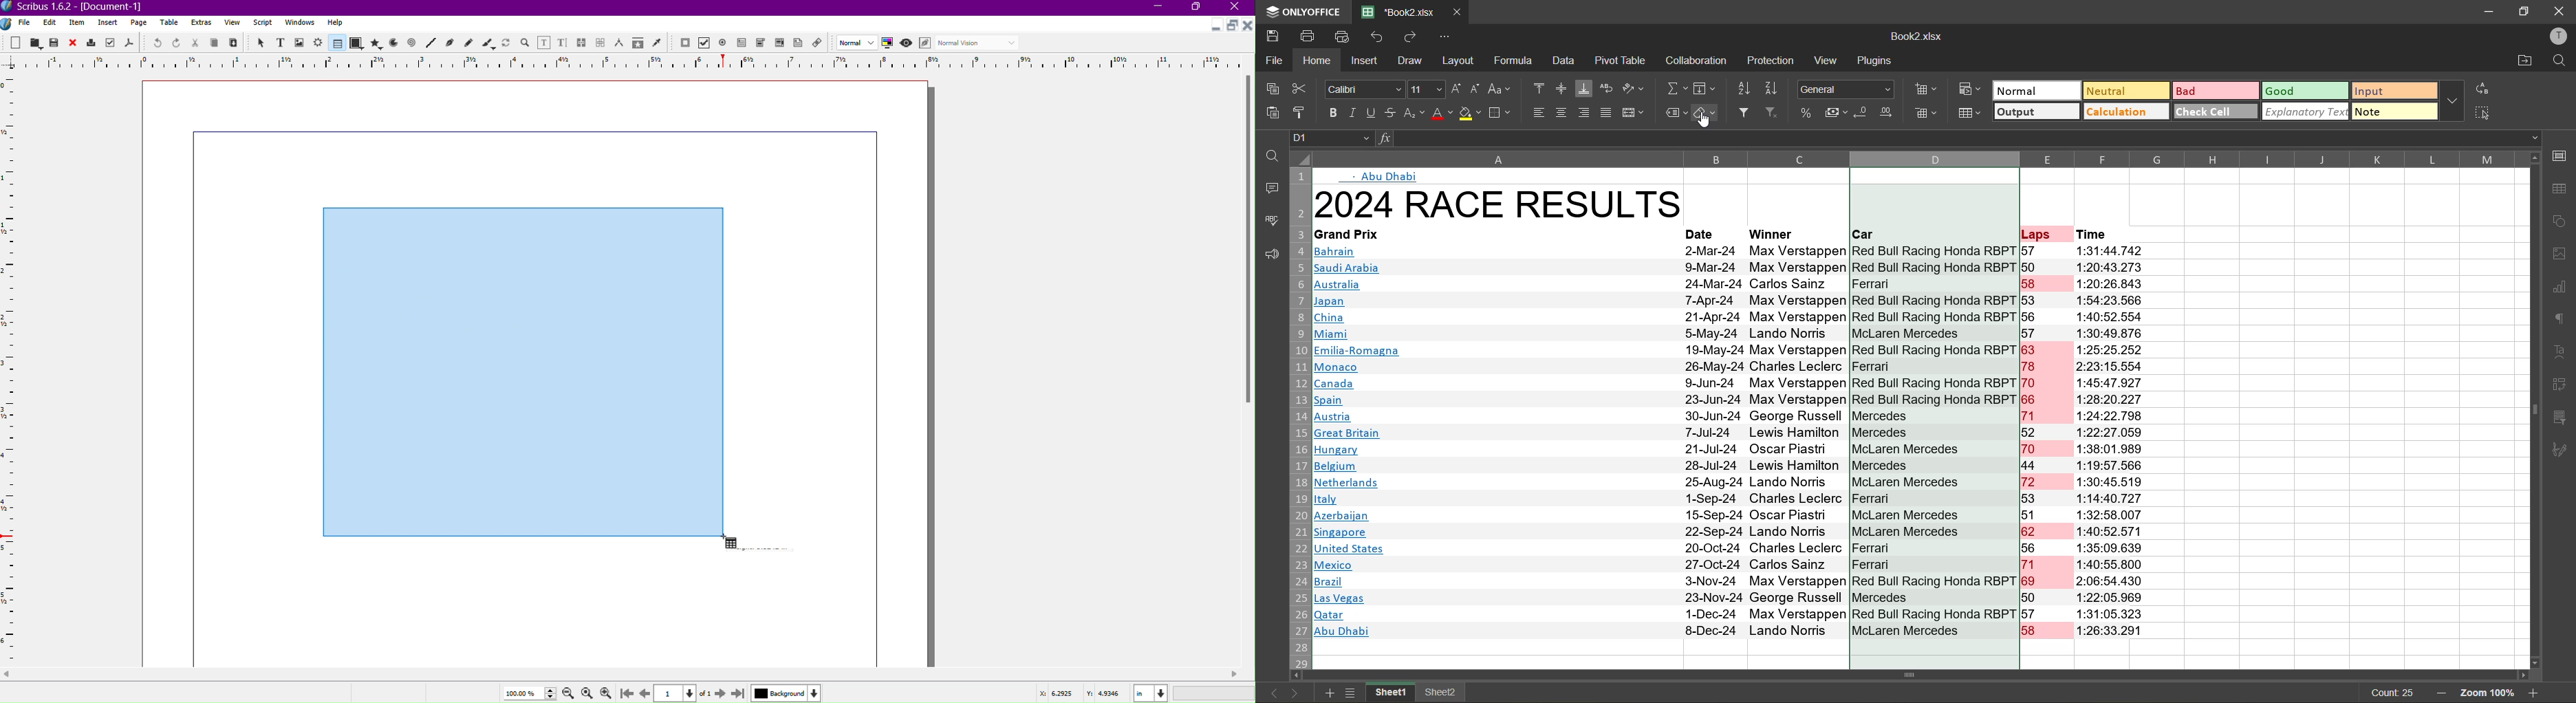  Describe the element at coordinates (196, 43) in the screenshot. I see `Cut` at that location.